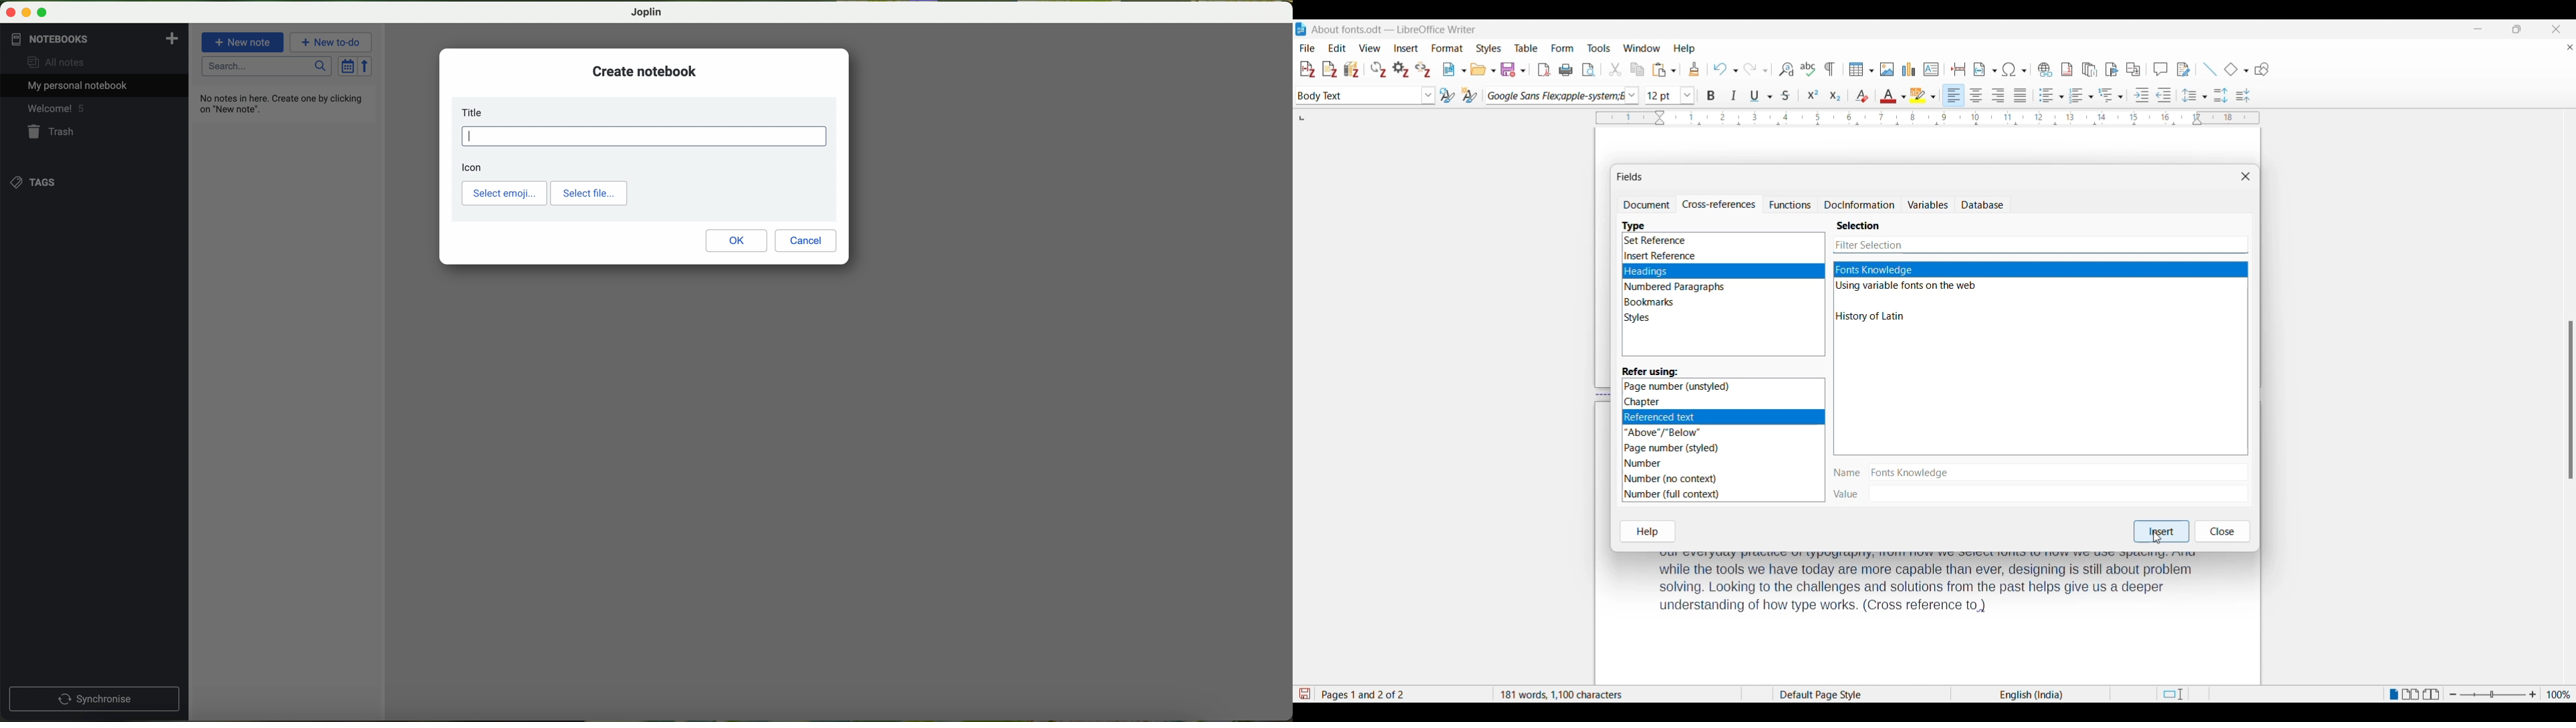 Image resolution: width=2576 pixels, height=728 pixels. I want to click on Add note, so click(1330, 70).